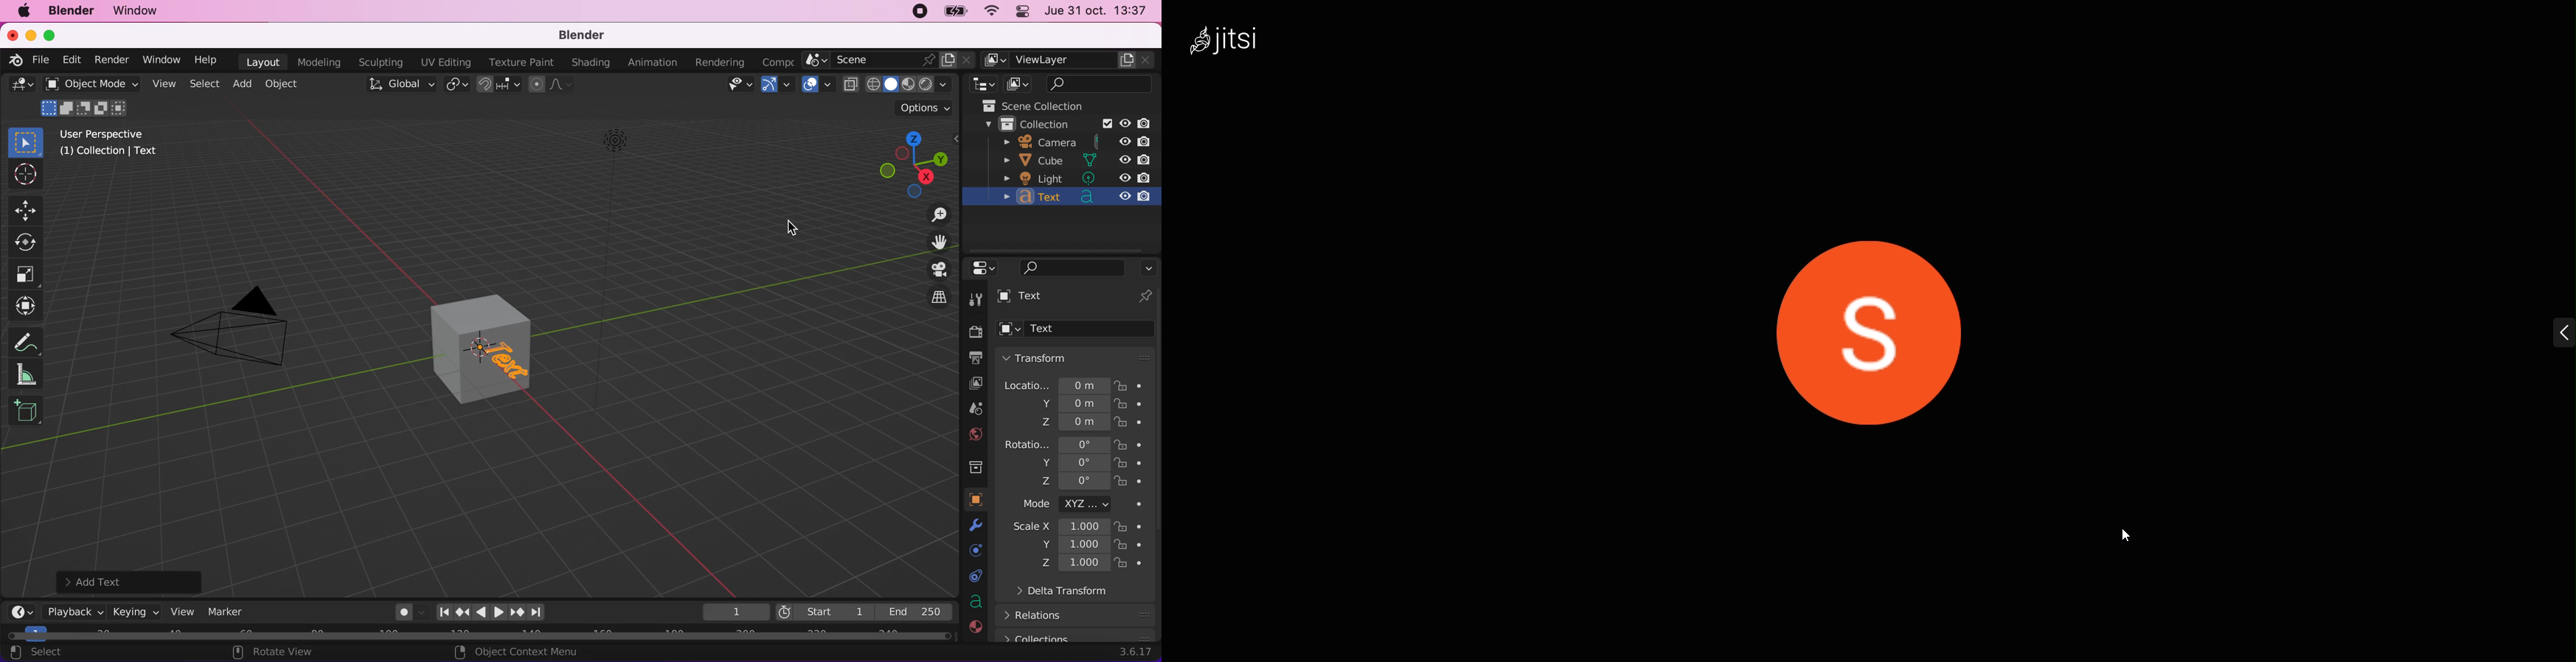  What do you see at coordinates (1070, 563) in the screenshot?
I see `Z 1.000` at bounding box center [1070, 563].